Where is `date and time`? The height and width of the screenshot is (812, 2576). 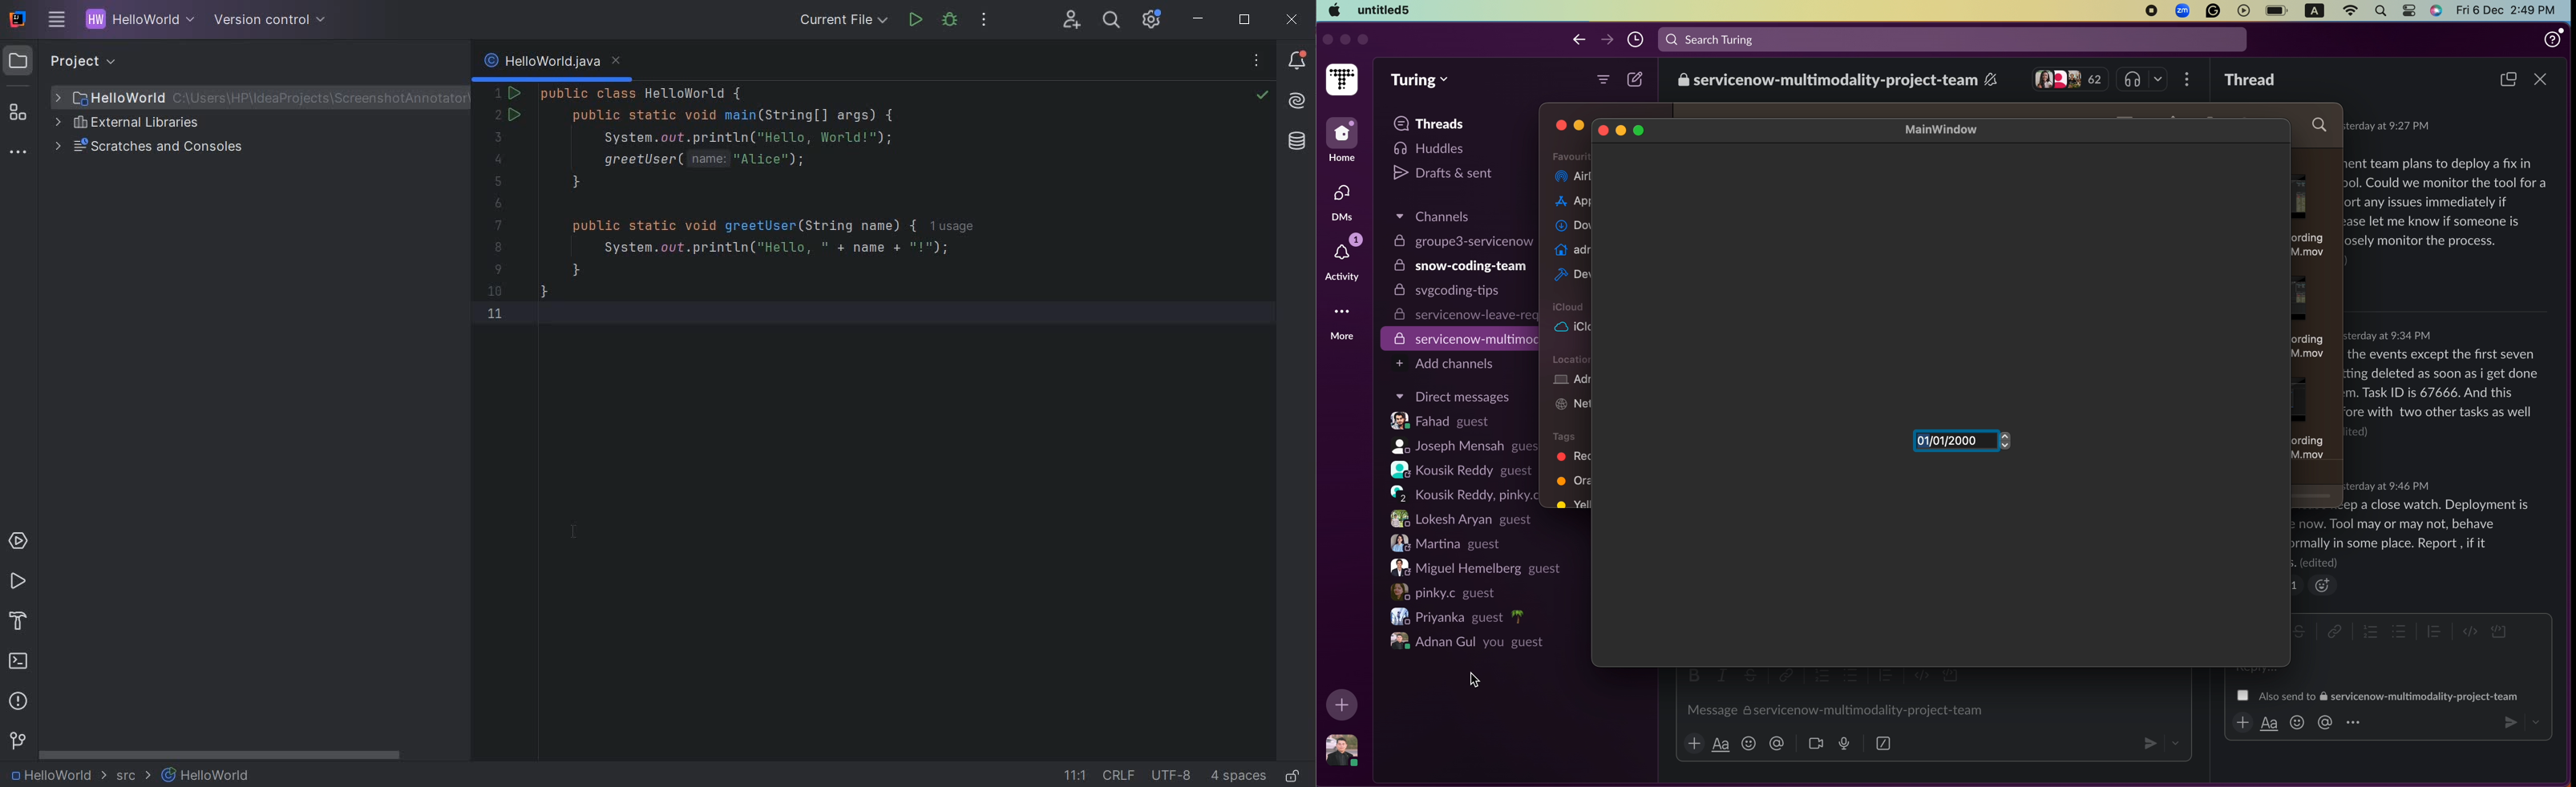
date and time is located at coordinates (2387, 486).